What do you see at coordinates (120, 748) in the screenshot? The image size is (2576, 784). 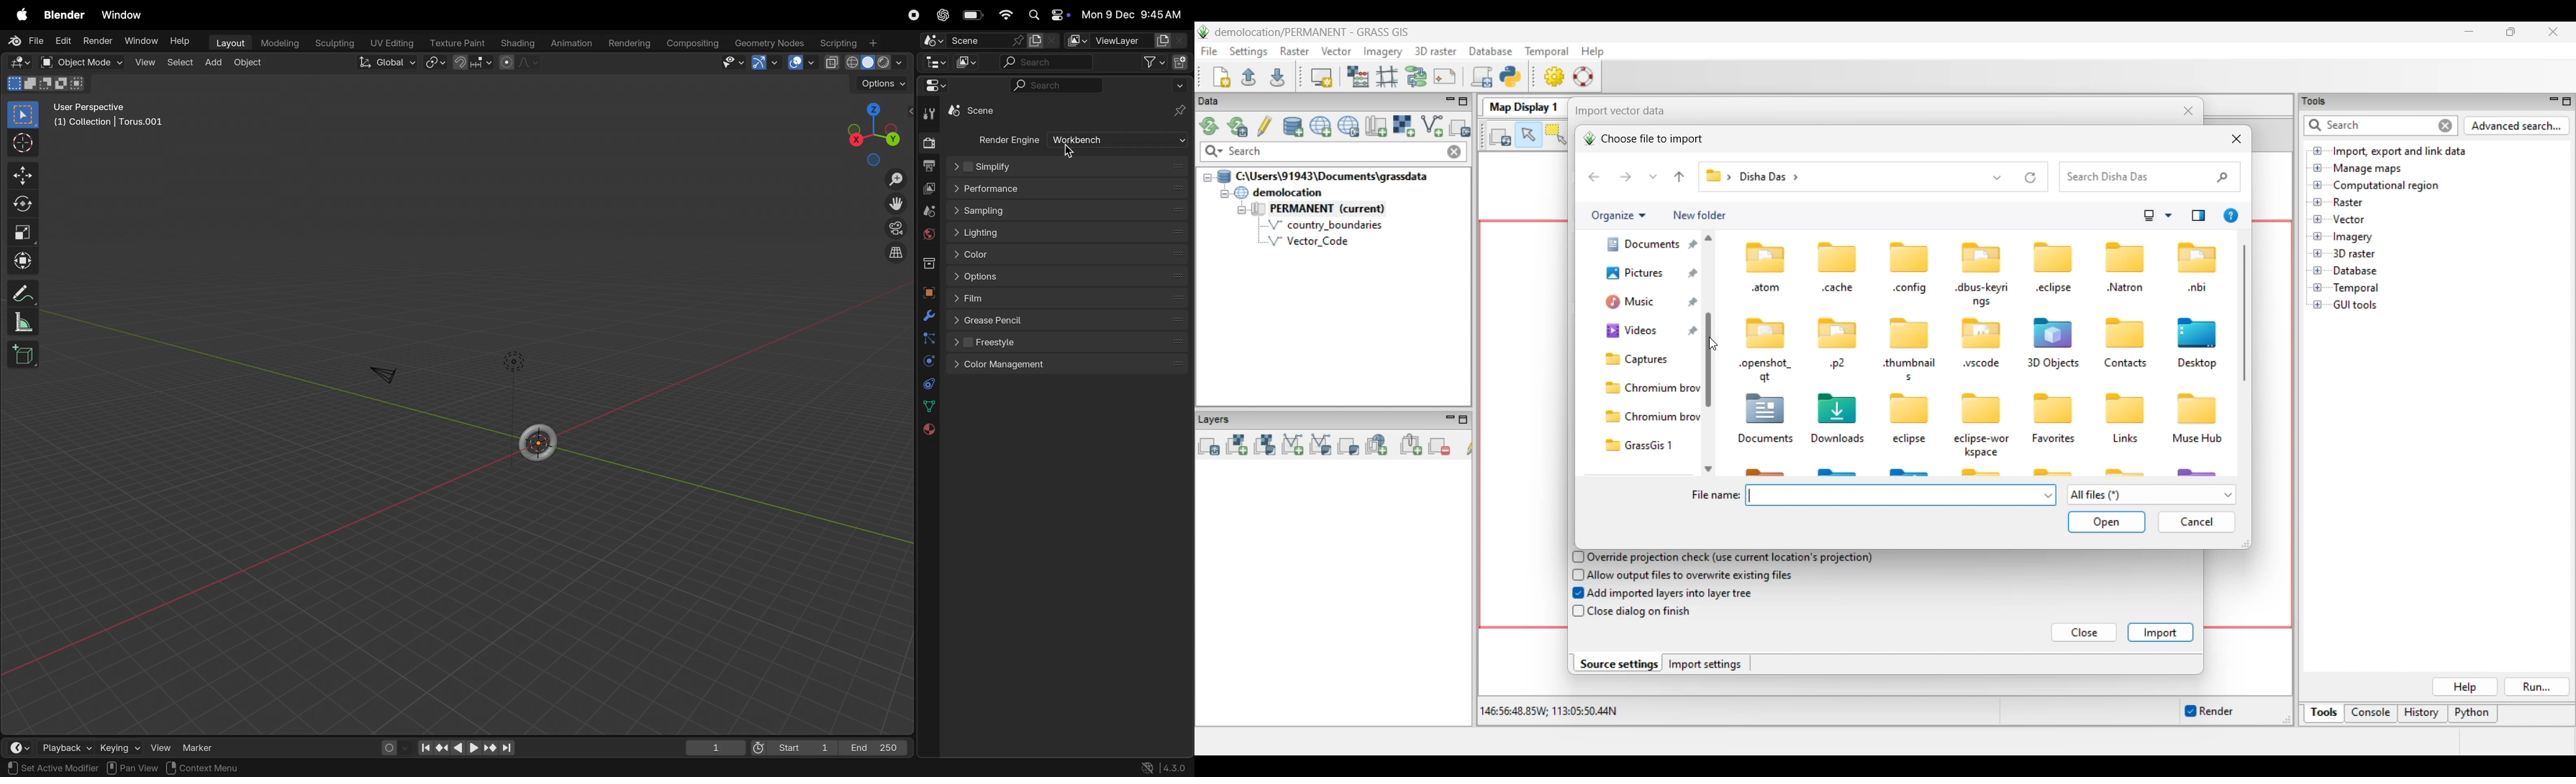 I see `keying` at bounding box center [120, 748].